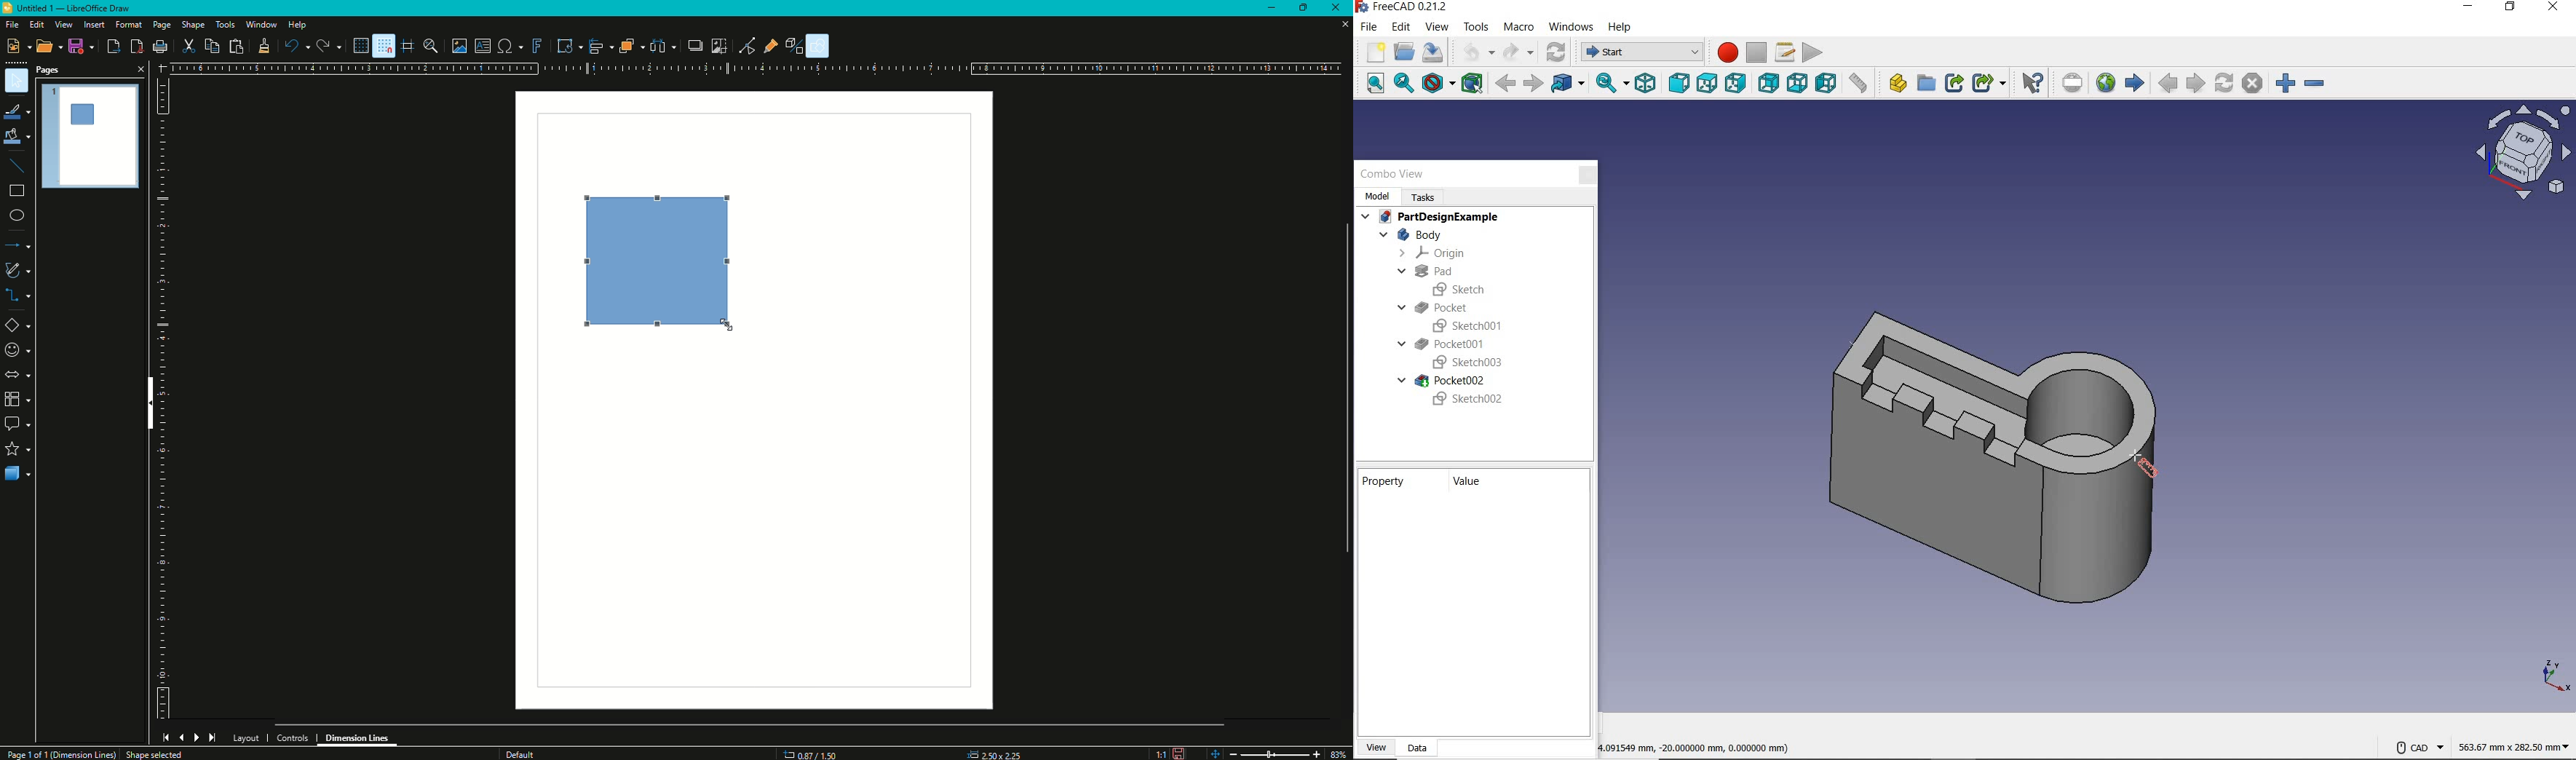 Image resolution: width=2576 pixels, height=784 pixels. I want to click on next page, so click(2195, 84).